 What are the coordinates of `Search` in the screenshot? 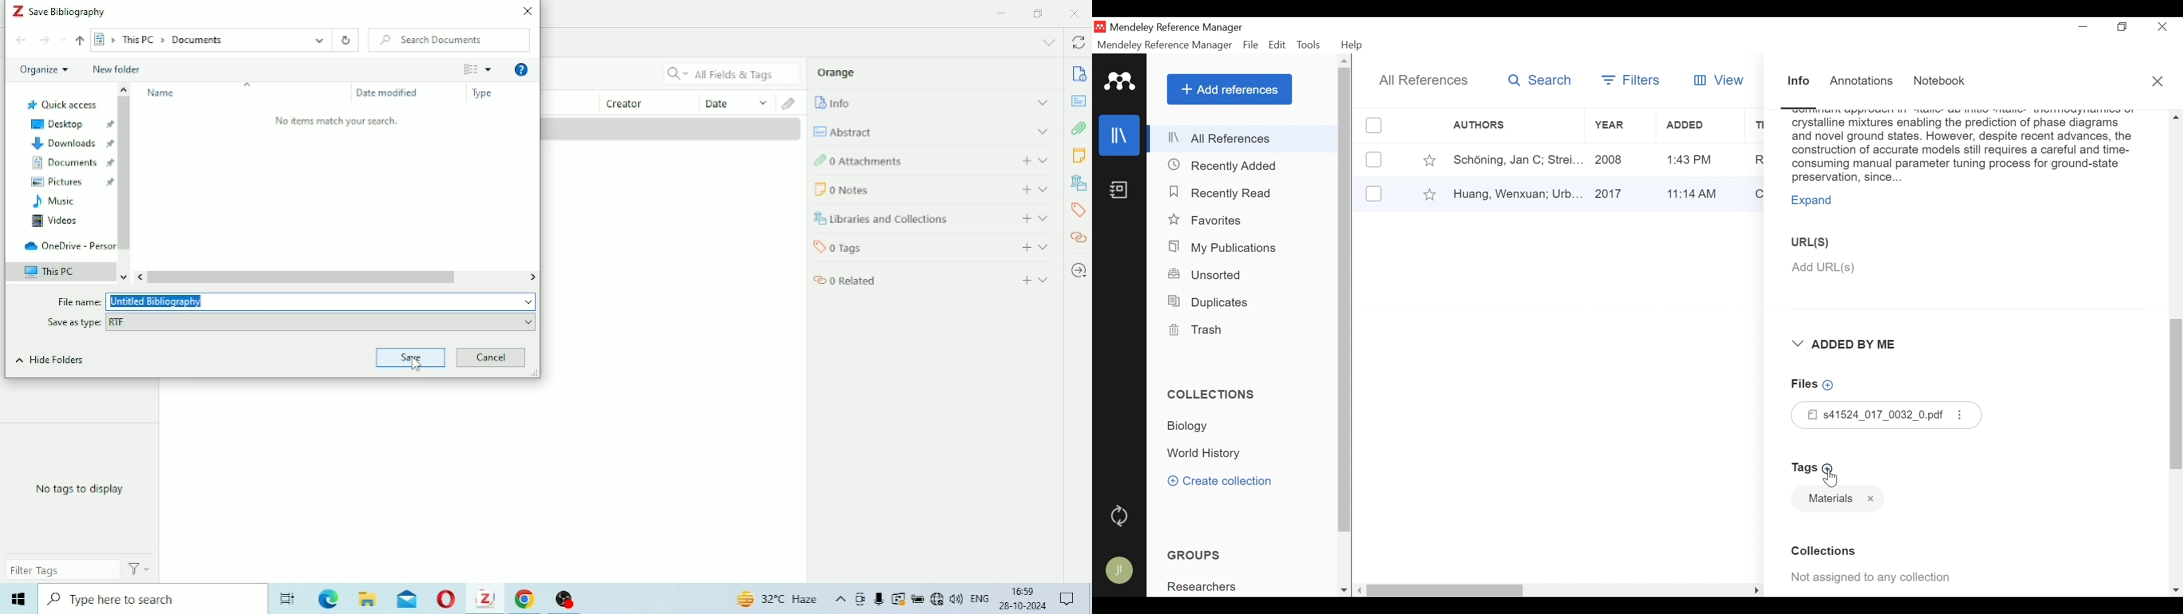 It's located at (1541, 80).